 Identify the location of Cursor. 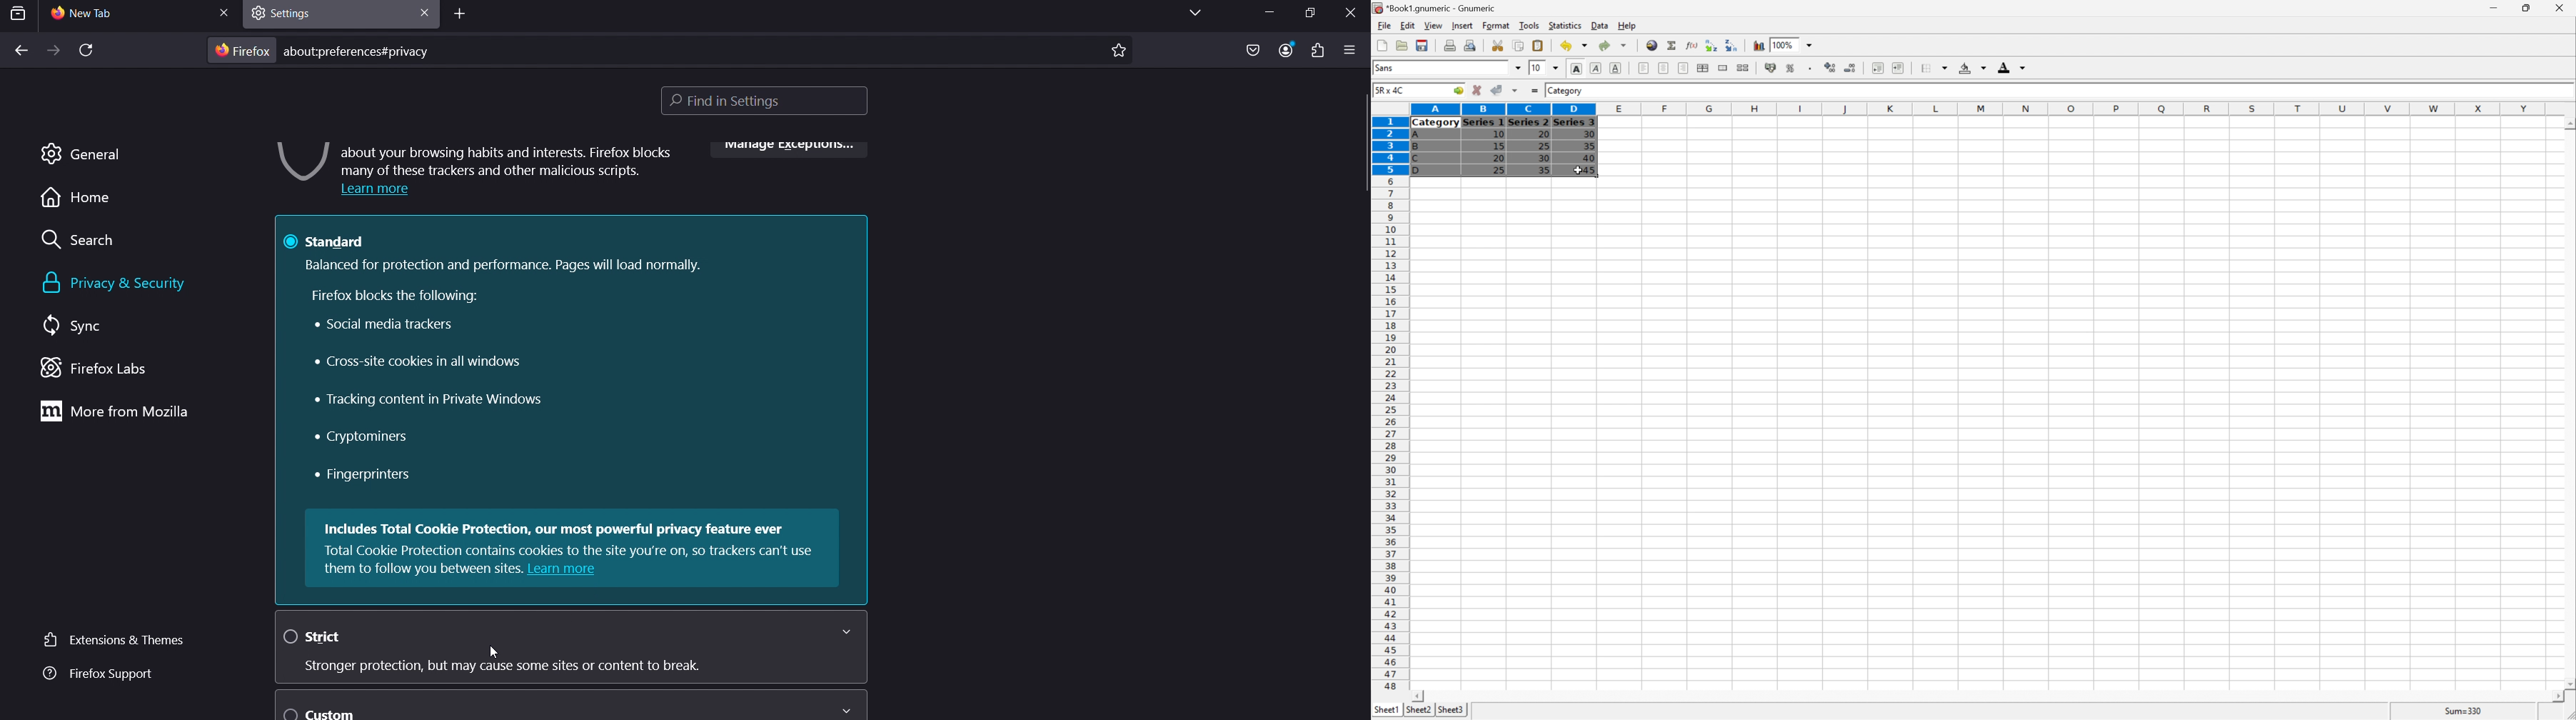
(1578, 170).